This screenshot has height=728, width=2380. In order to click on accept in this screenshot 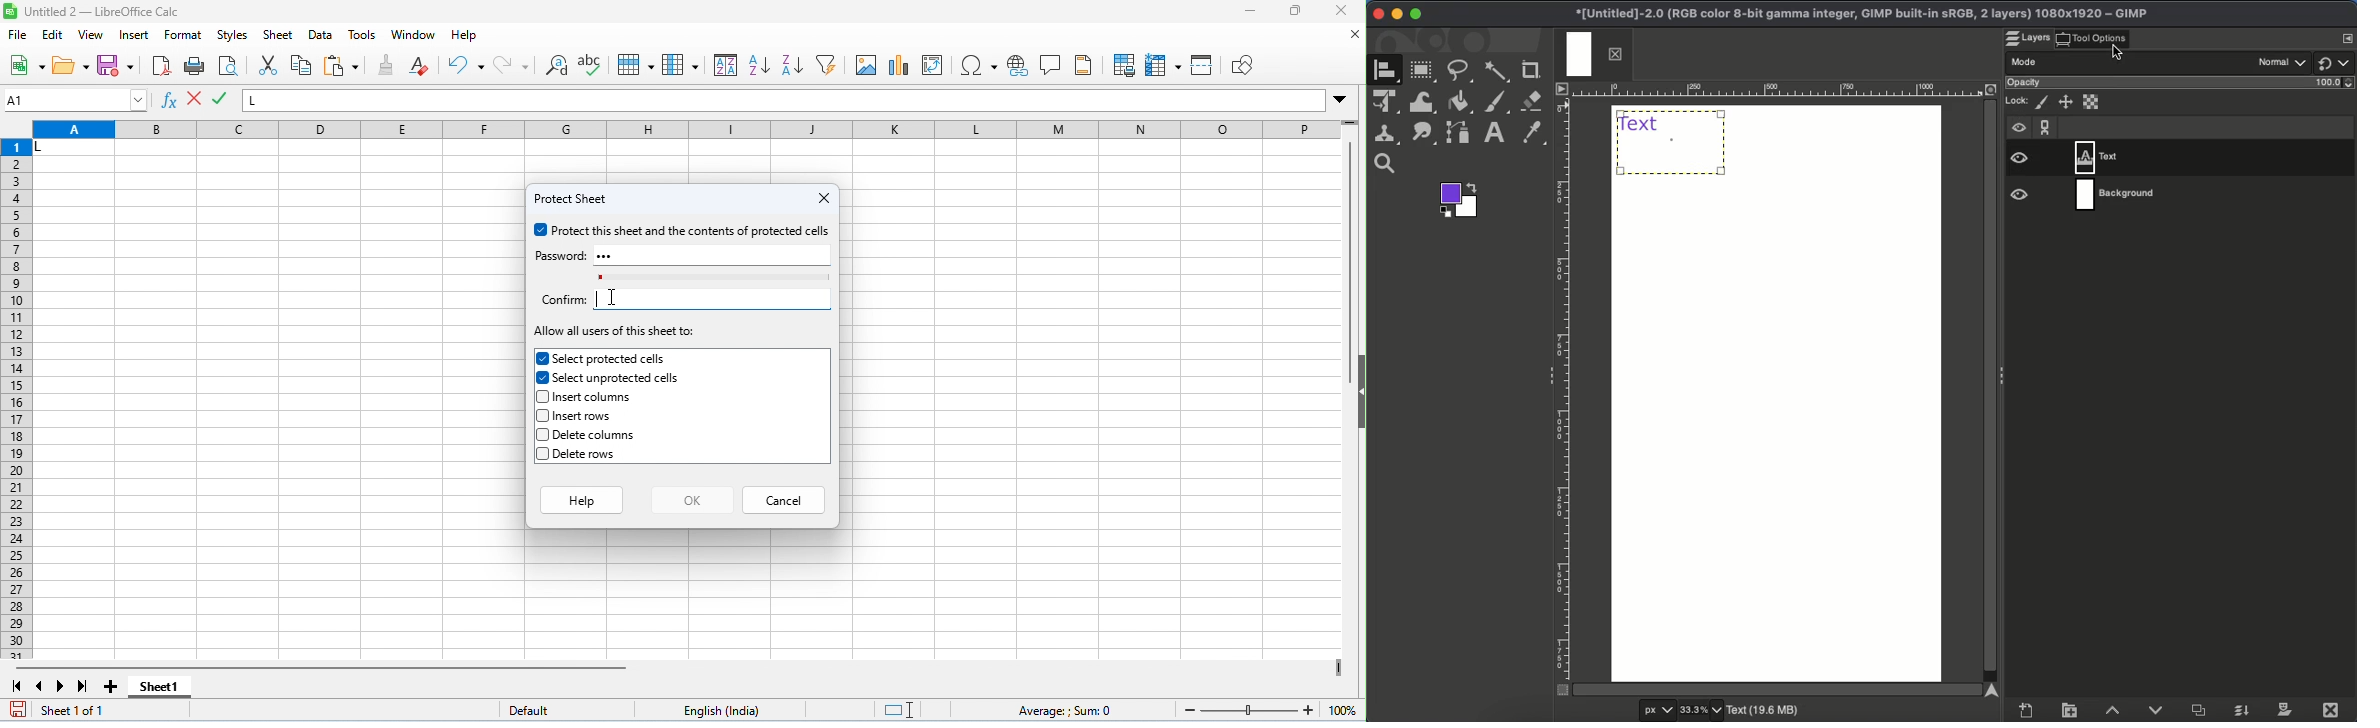, I will do `click(196, 100)`.